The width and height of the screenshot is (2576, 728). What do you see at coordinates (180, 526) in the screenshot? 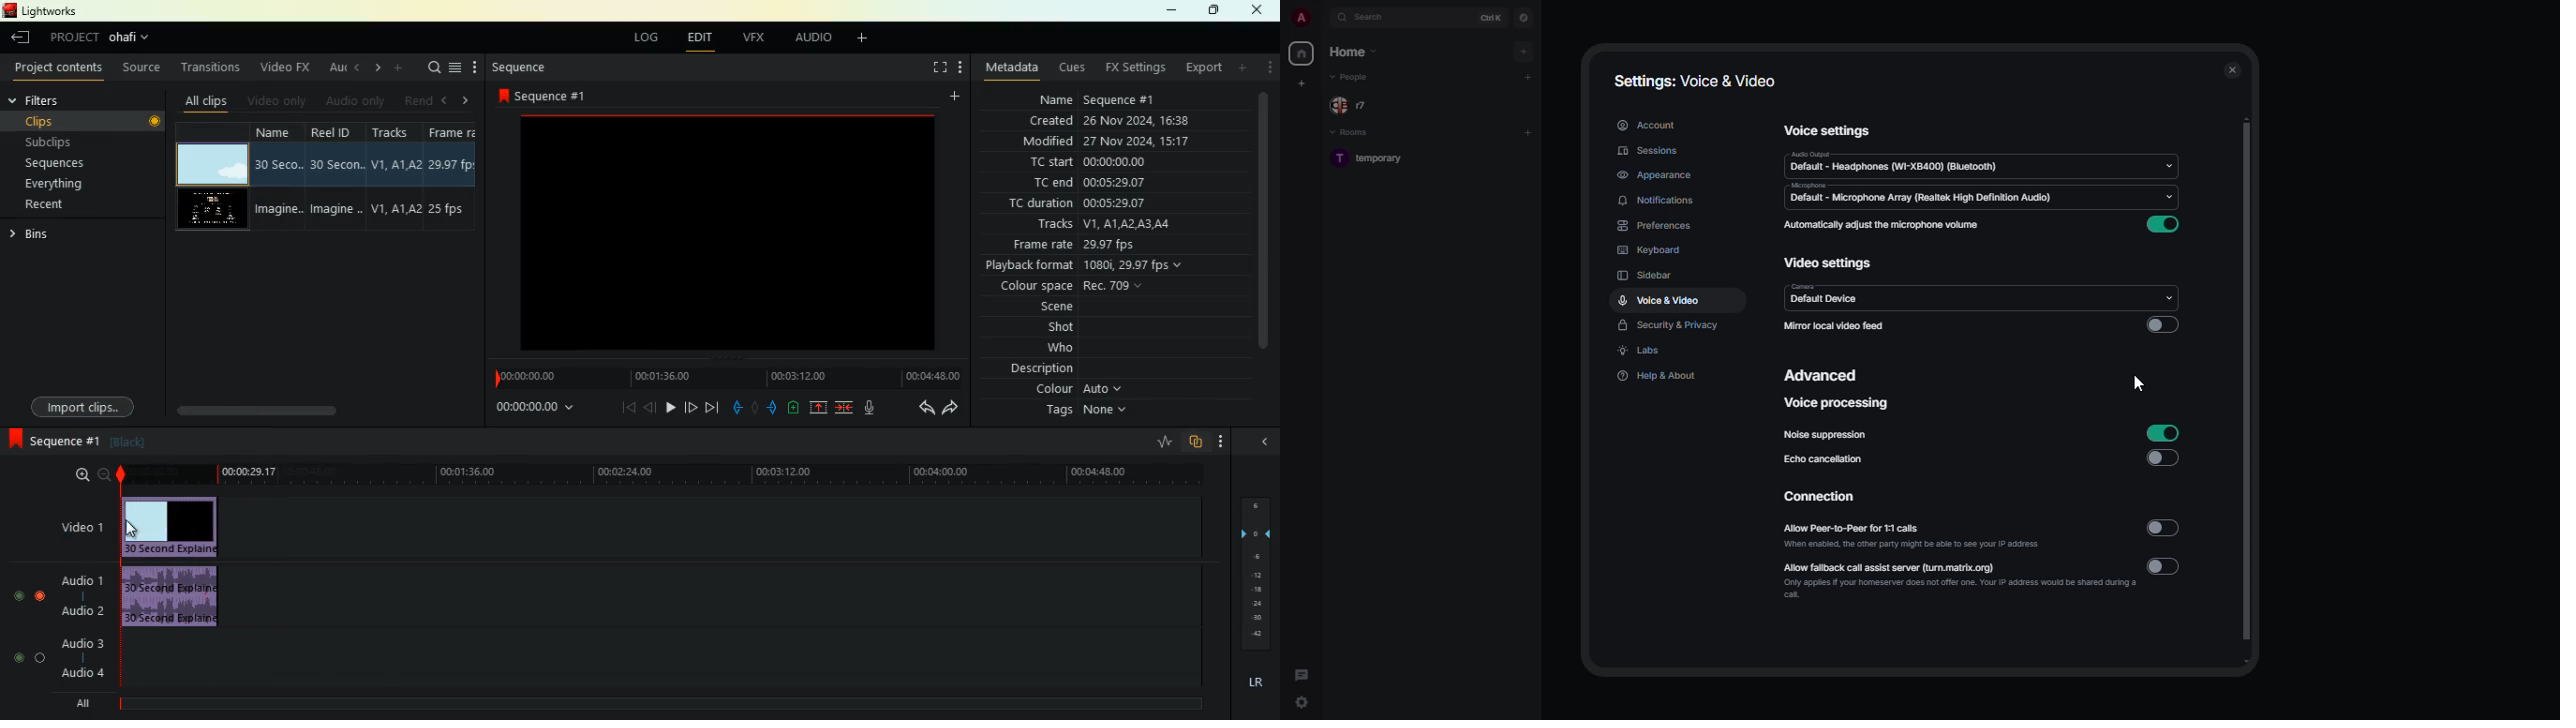
I see `video` at bounding box center [180, 526].